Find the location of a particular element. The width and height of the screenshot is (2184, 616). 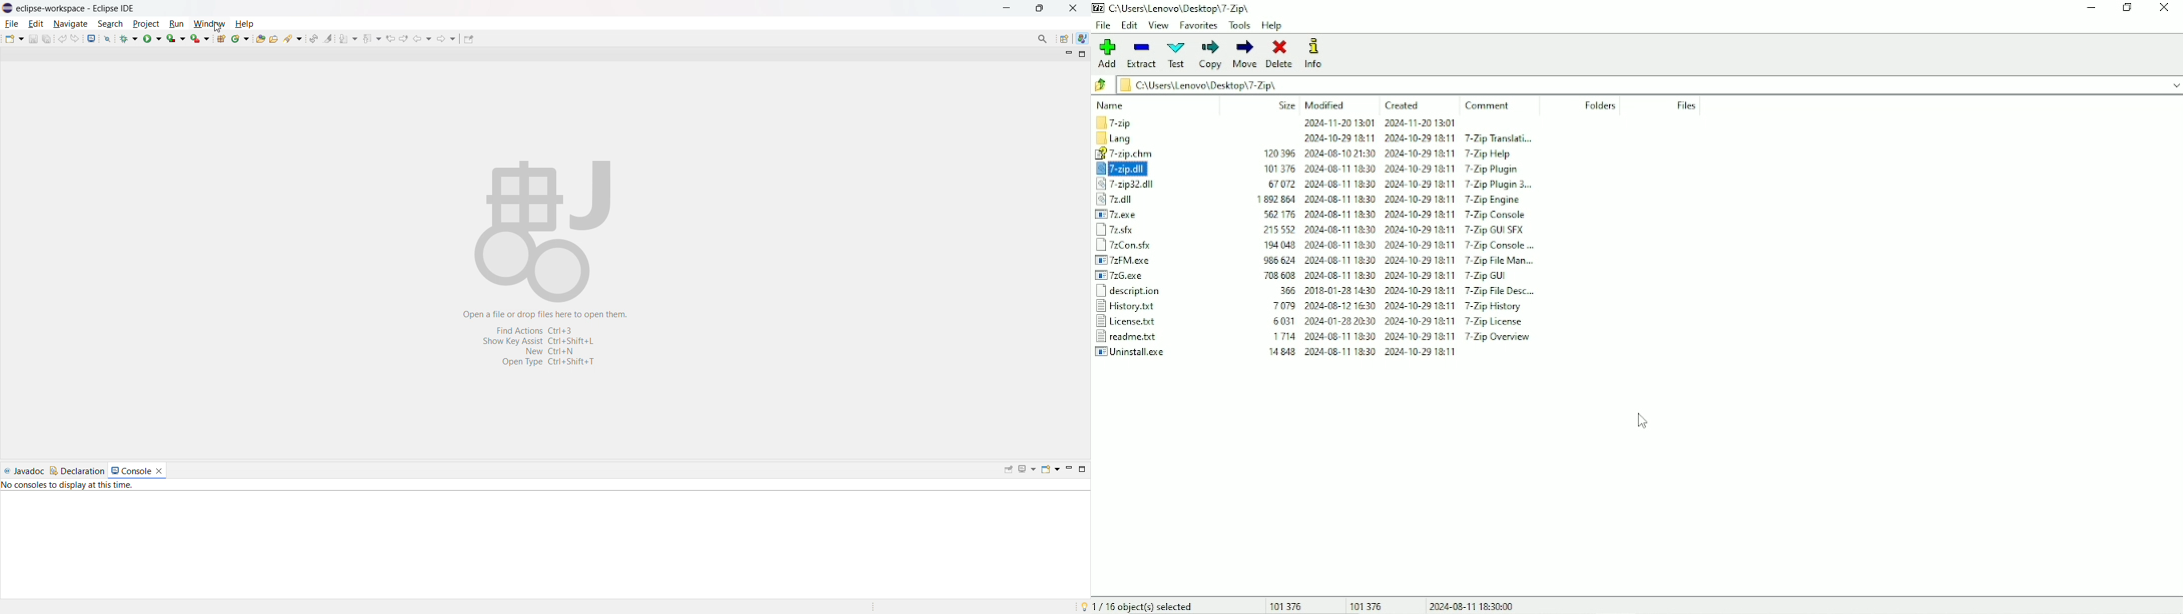

open type is located at coordinates (260, 38).